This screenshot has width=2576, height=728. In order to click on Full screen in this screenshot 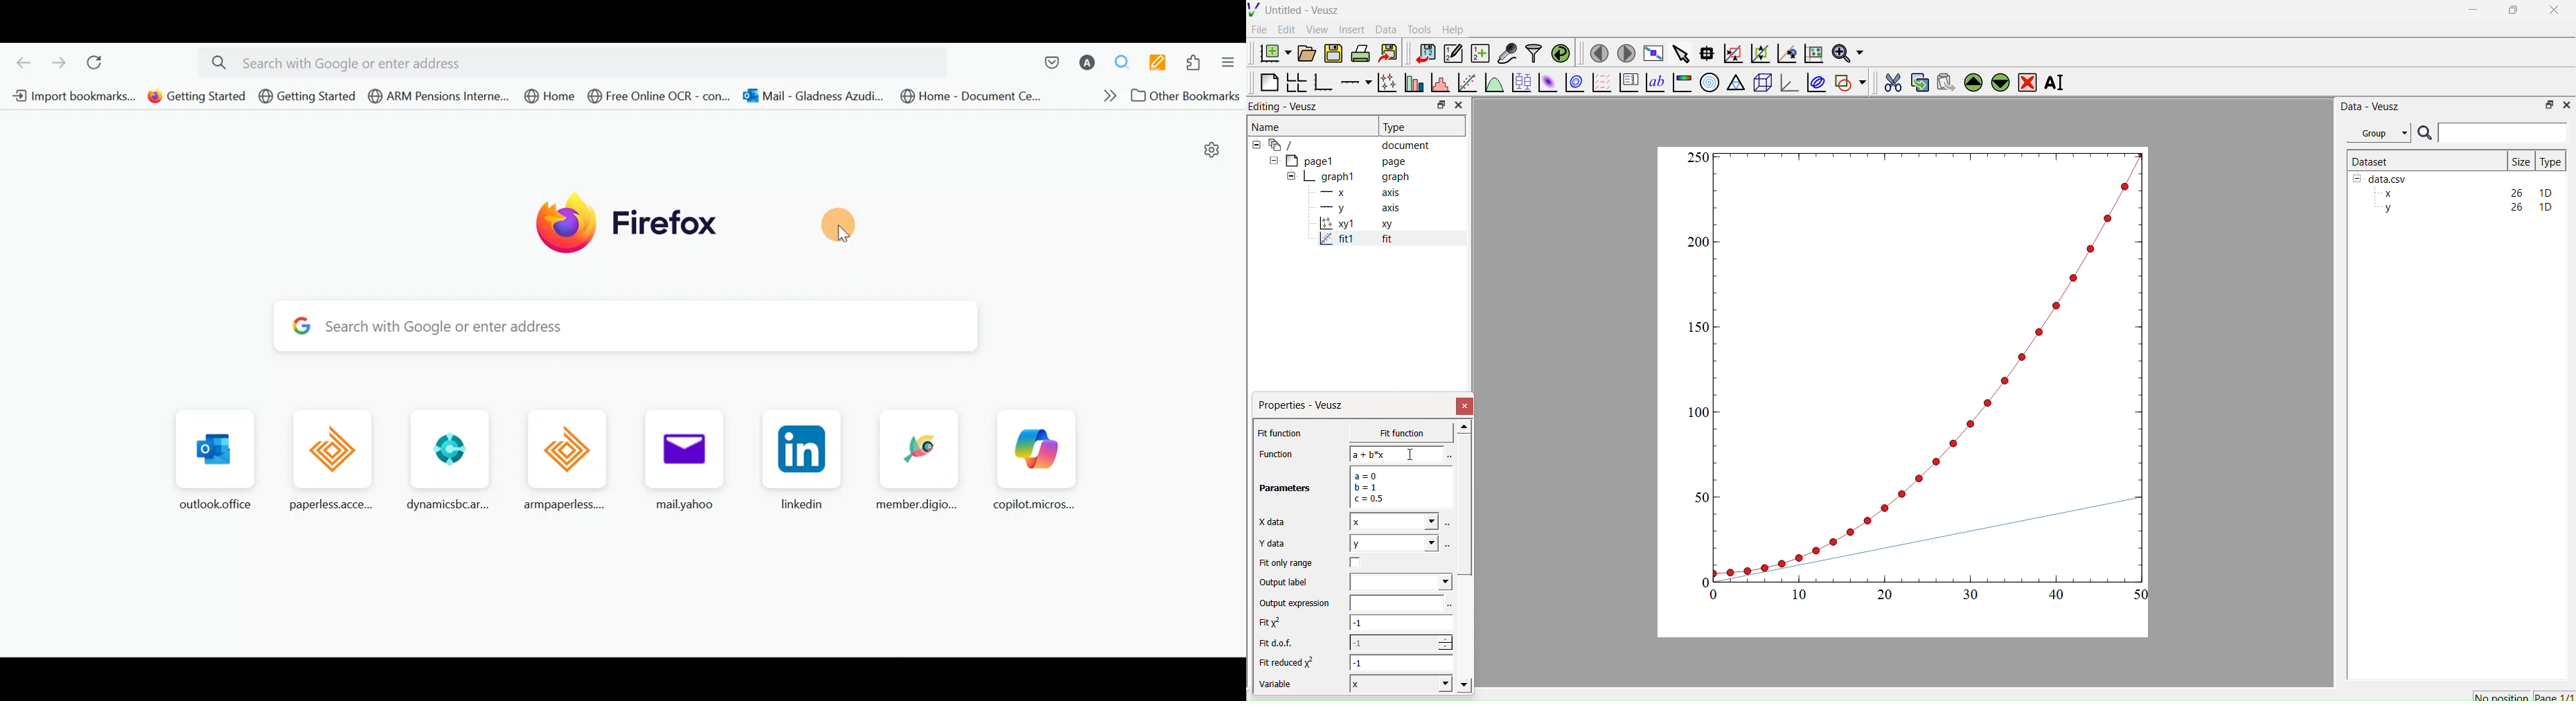, I will do `click(1651, 53)`.